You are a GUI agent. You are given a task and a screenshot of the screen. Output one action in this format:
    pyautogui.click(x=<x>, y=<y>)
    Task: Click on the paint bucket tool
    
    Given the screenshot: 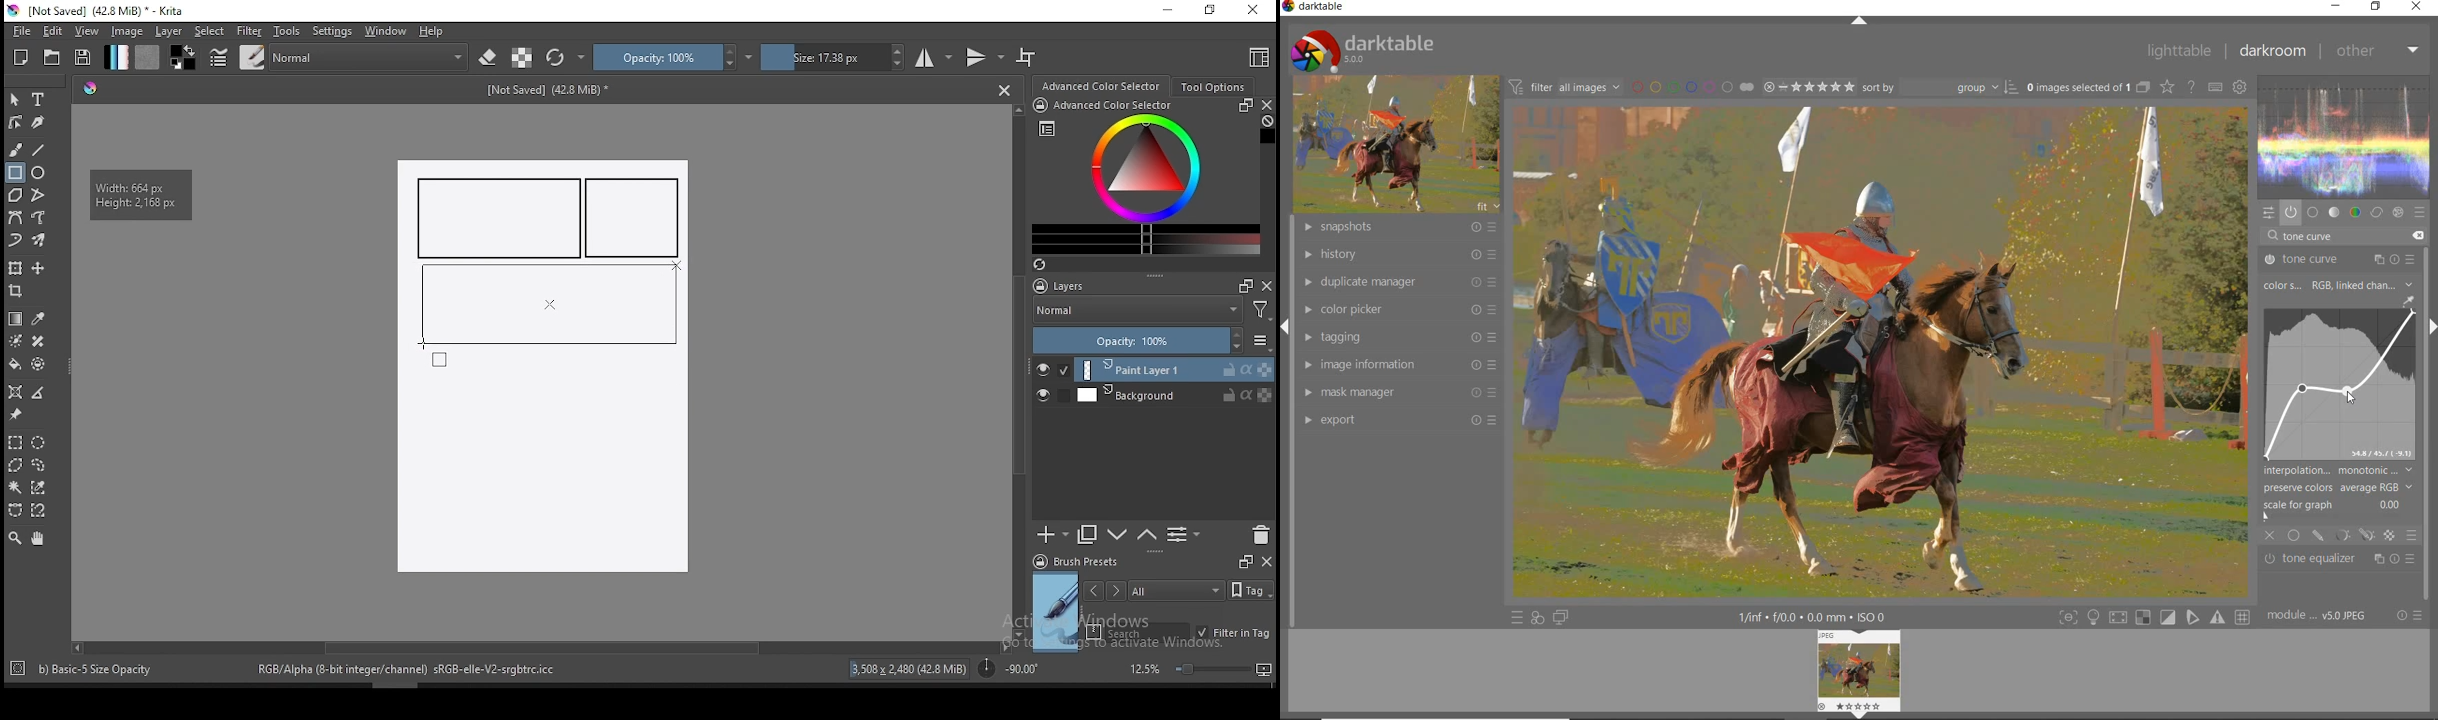 What is the action you would take?
    pyautogui.click(x=15, y=364)
    